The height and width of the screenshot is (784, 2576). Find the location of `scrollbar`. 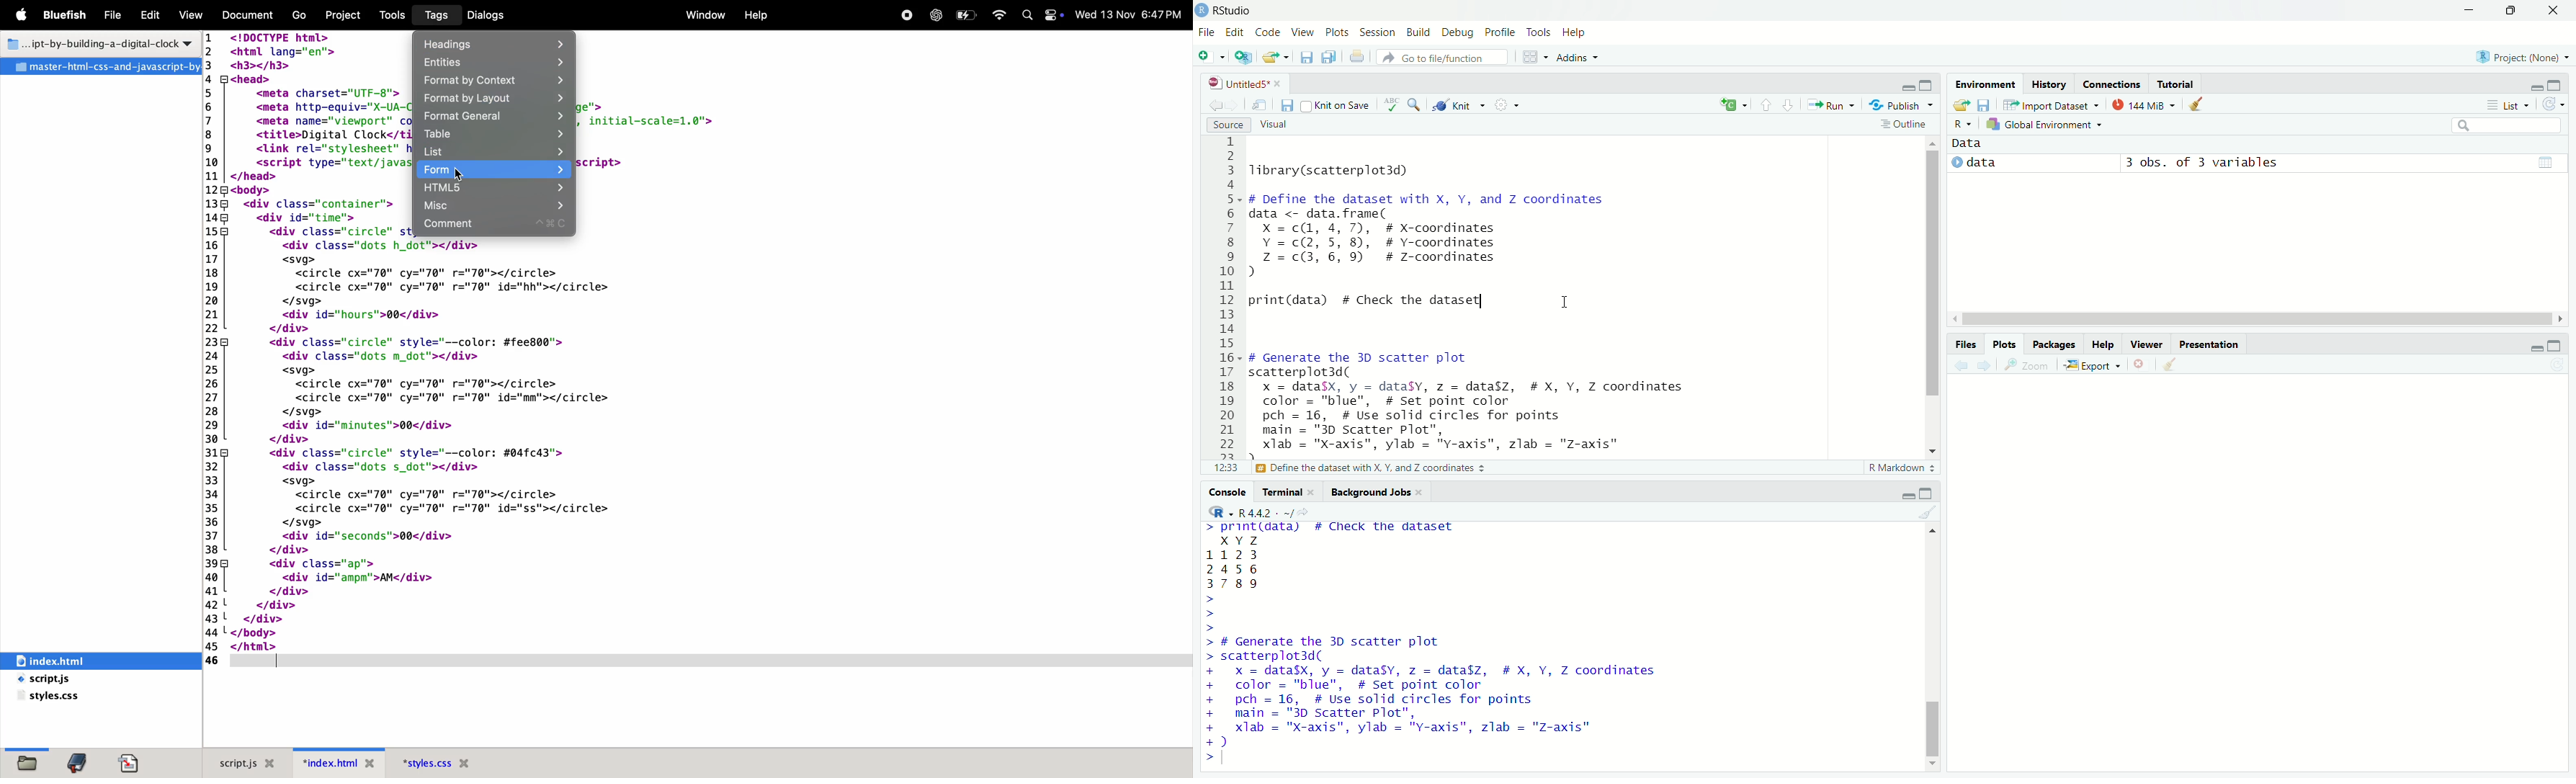

scrollbar is located at coordinates (2255, 318).